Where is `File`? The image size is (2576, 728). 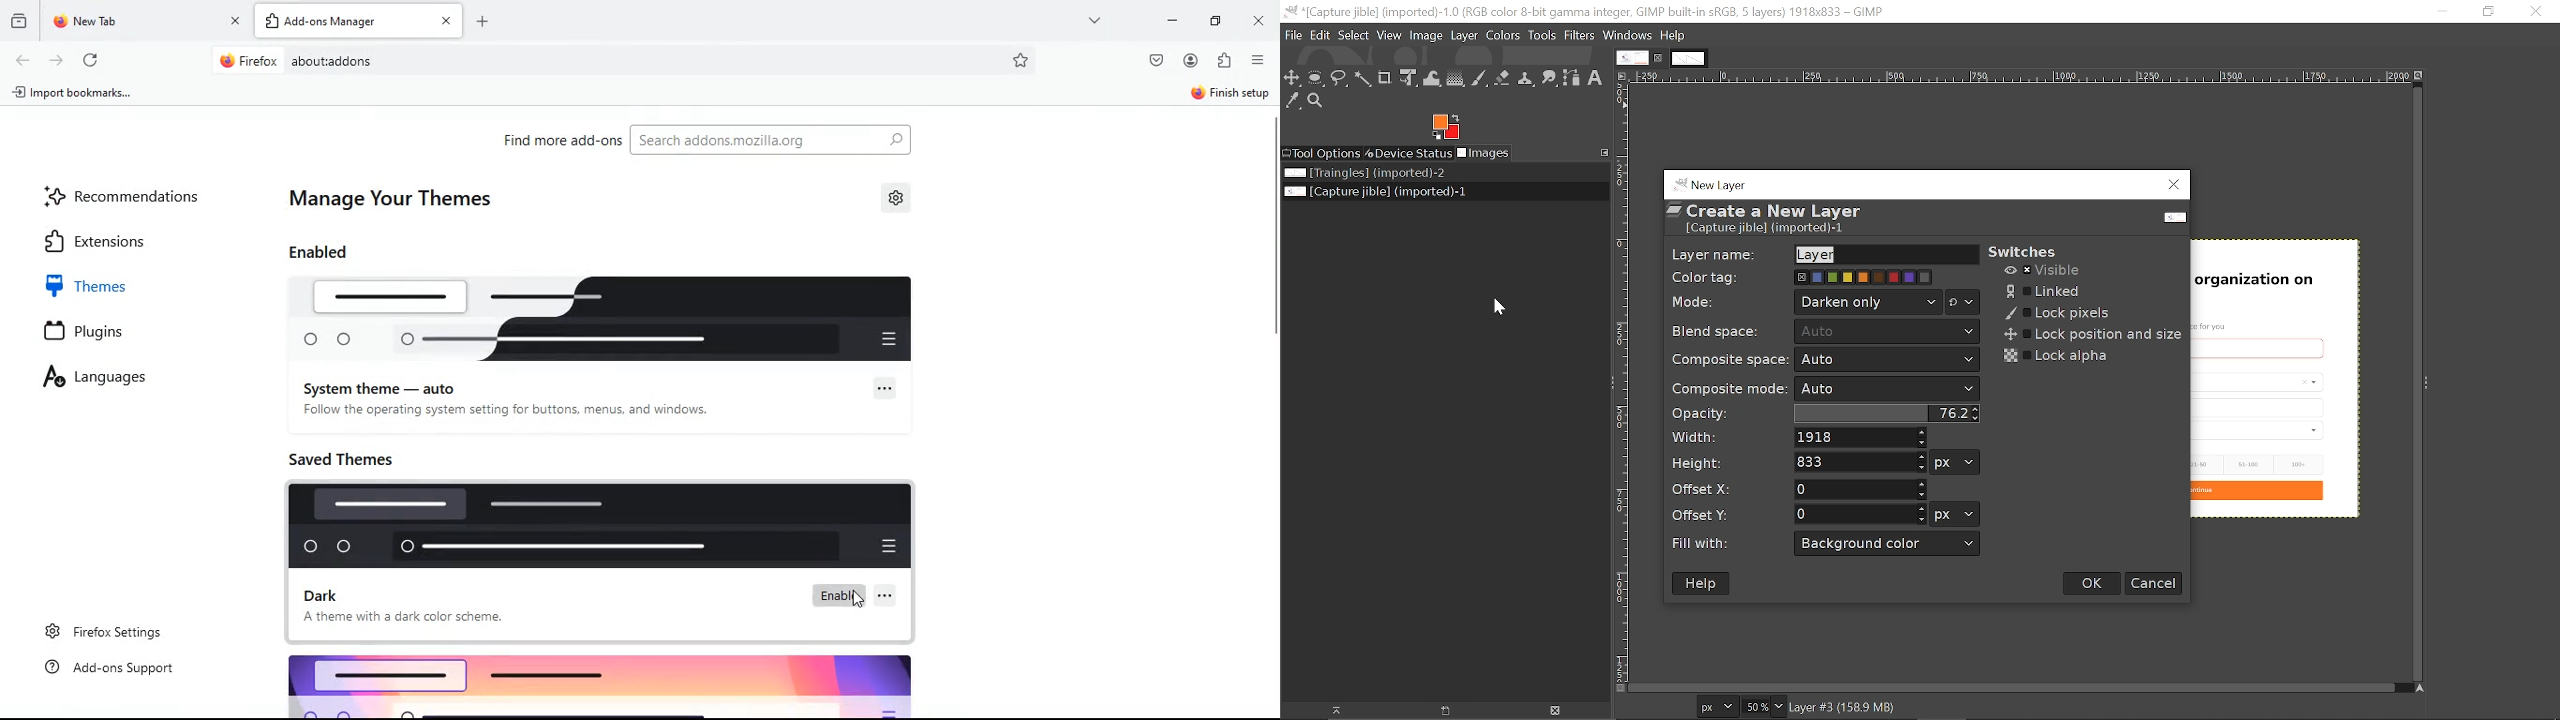
File is located at coordinates (1291, 34).